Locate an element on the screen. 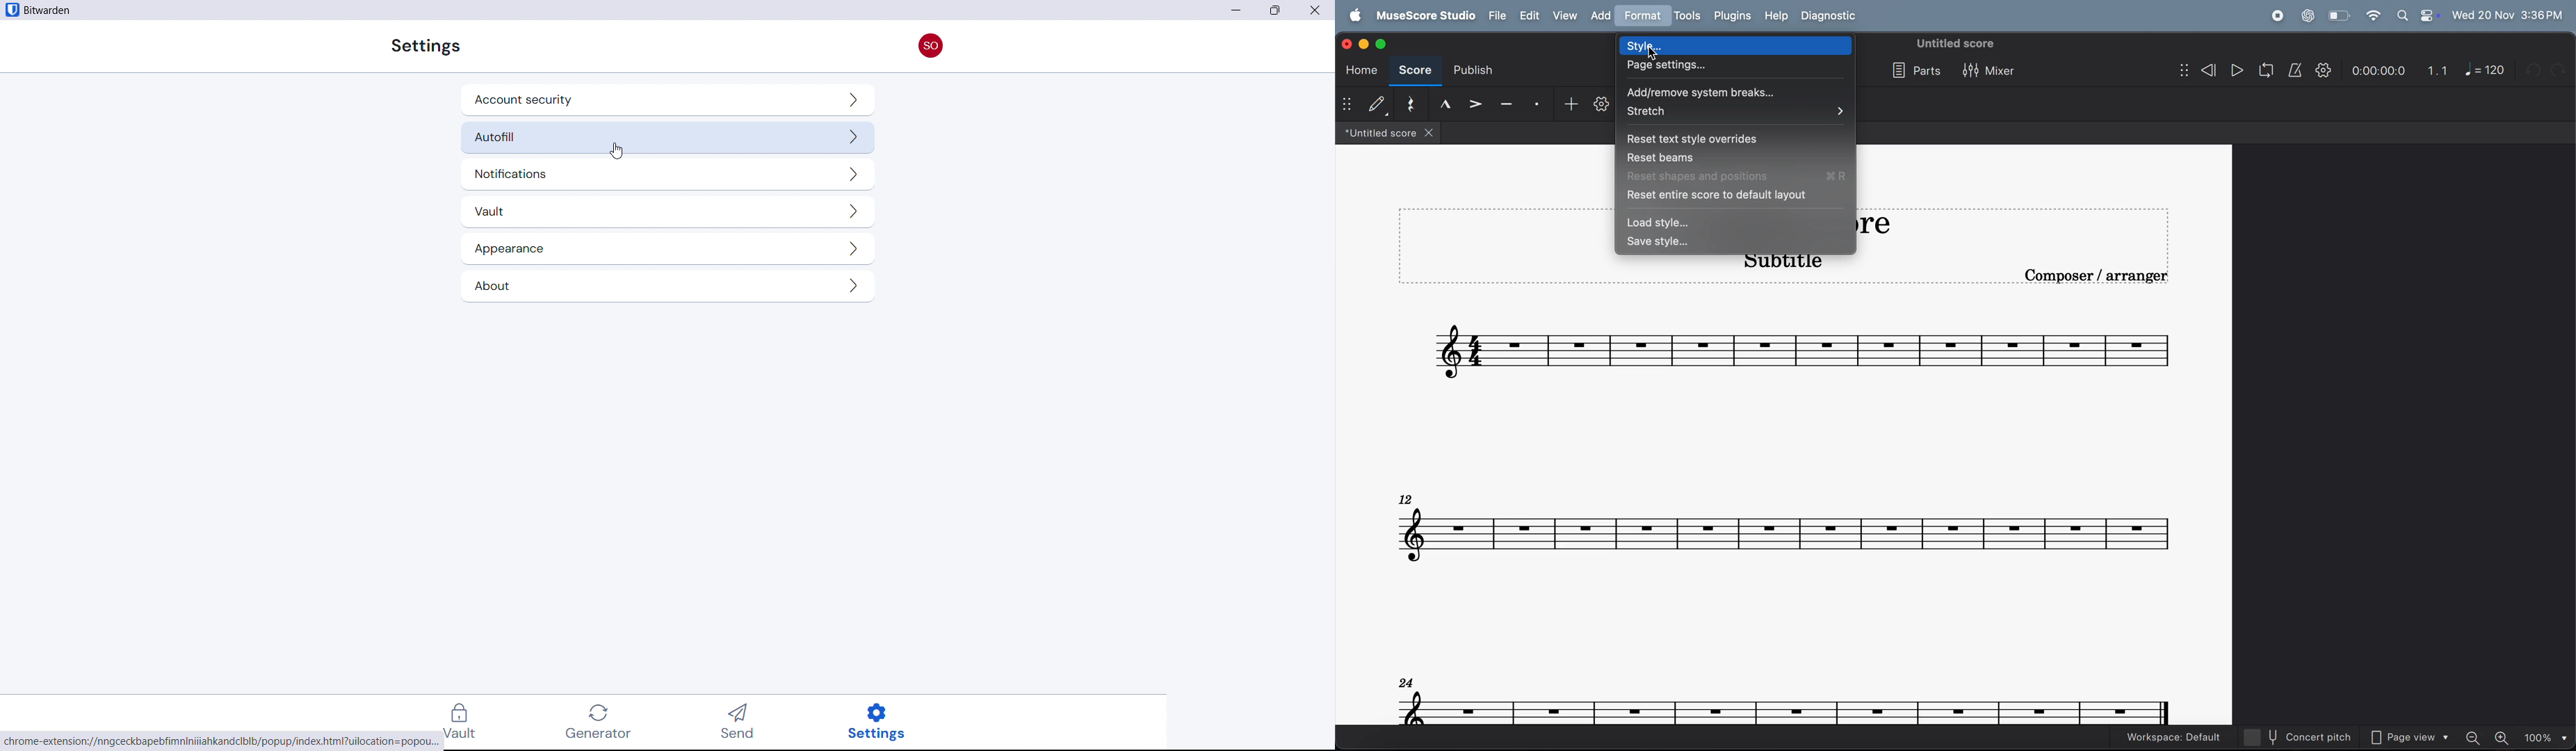  record is located at coordinates (2277, 16).